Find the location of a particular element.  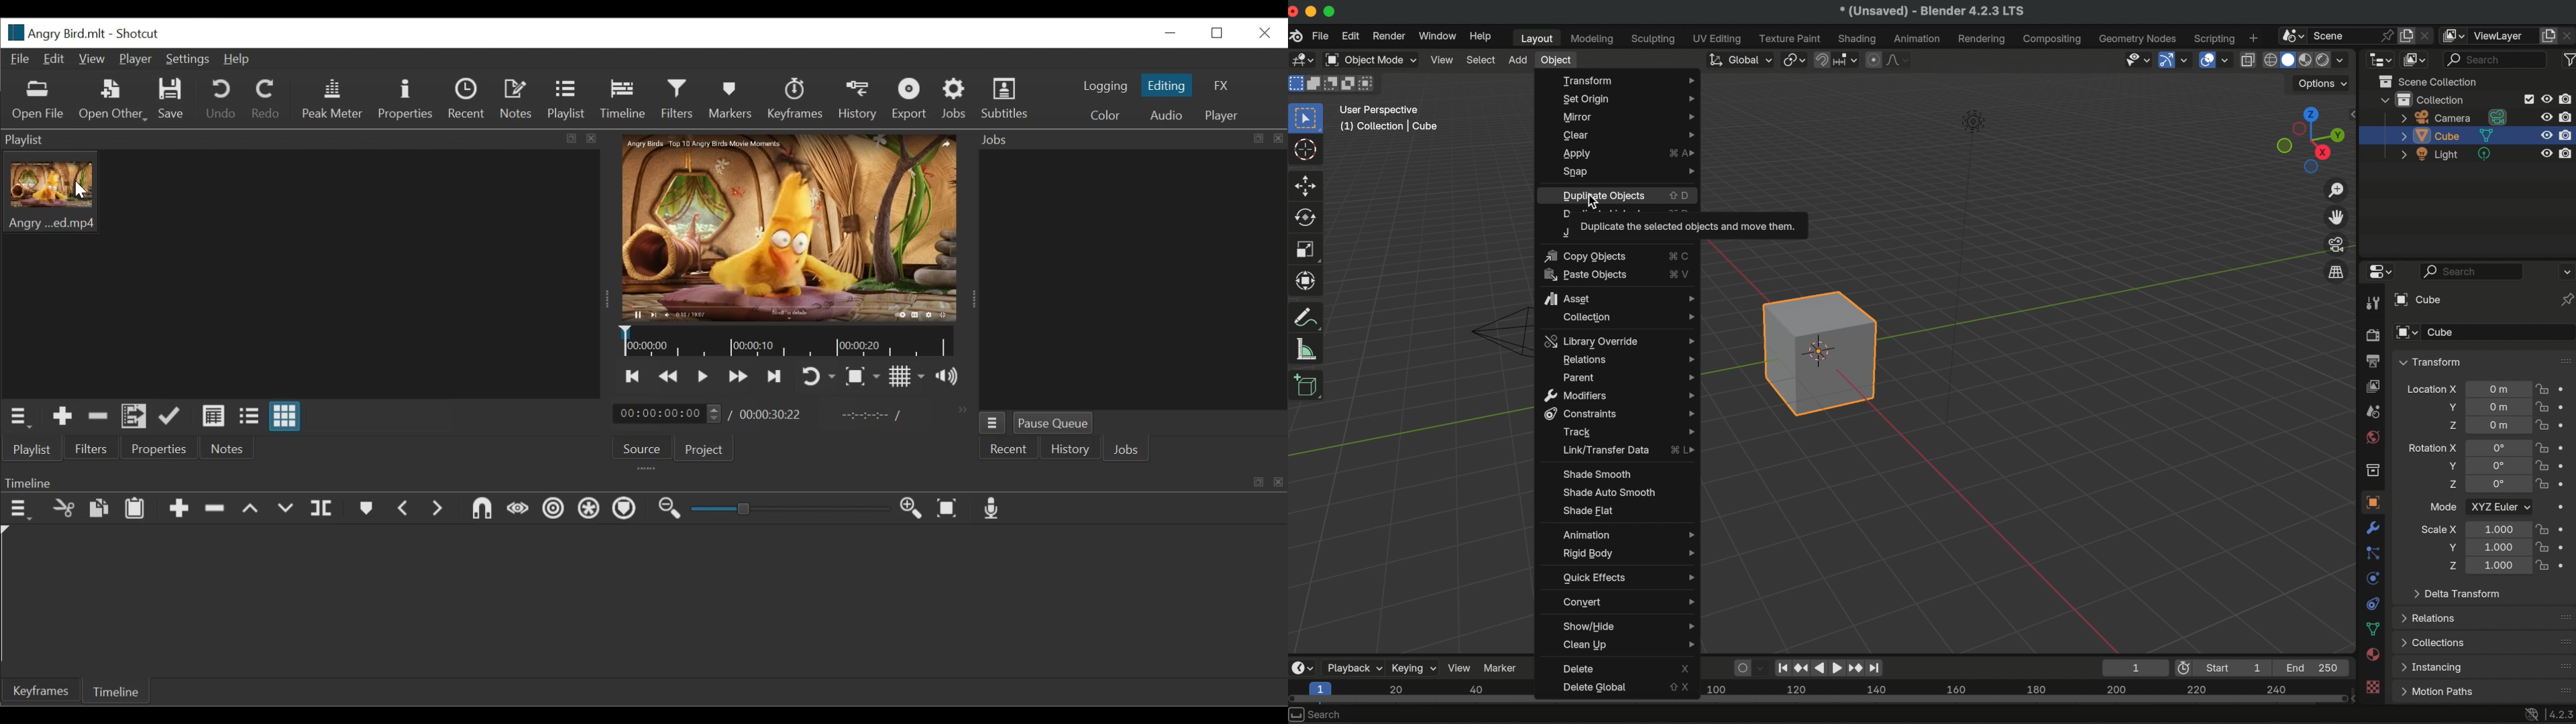

scale is located at coordinates (1308, 280).